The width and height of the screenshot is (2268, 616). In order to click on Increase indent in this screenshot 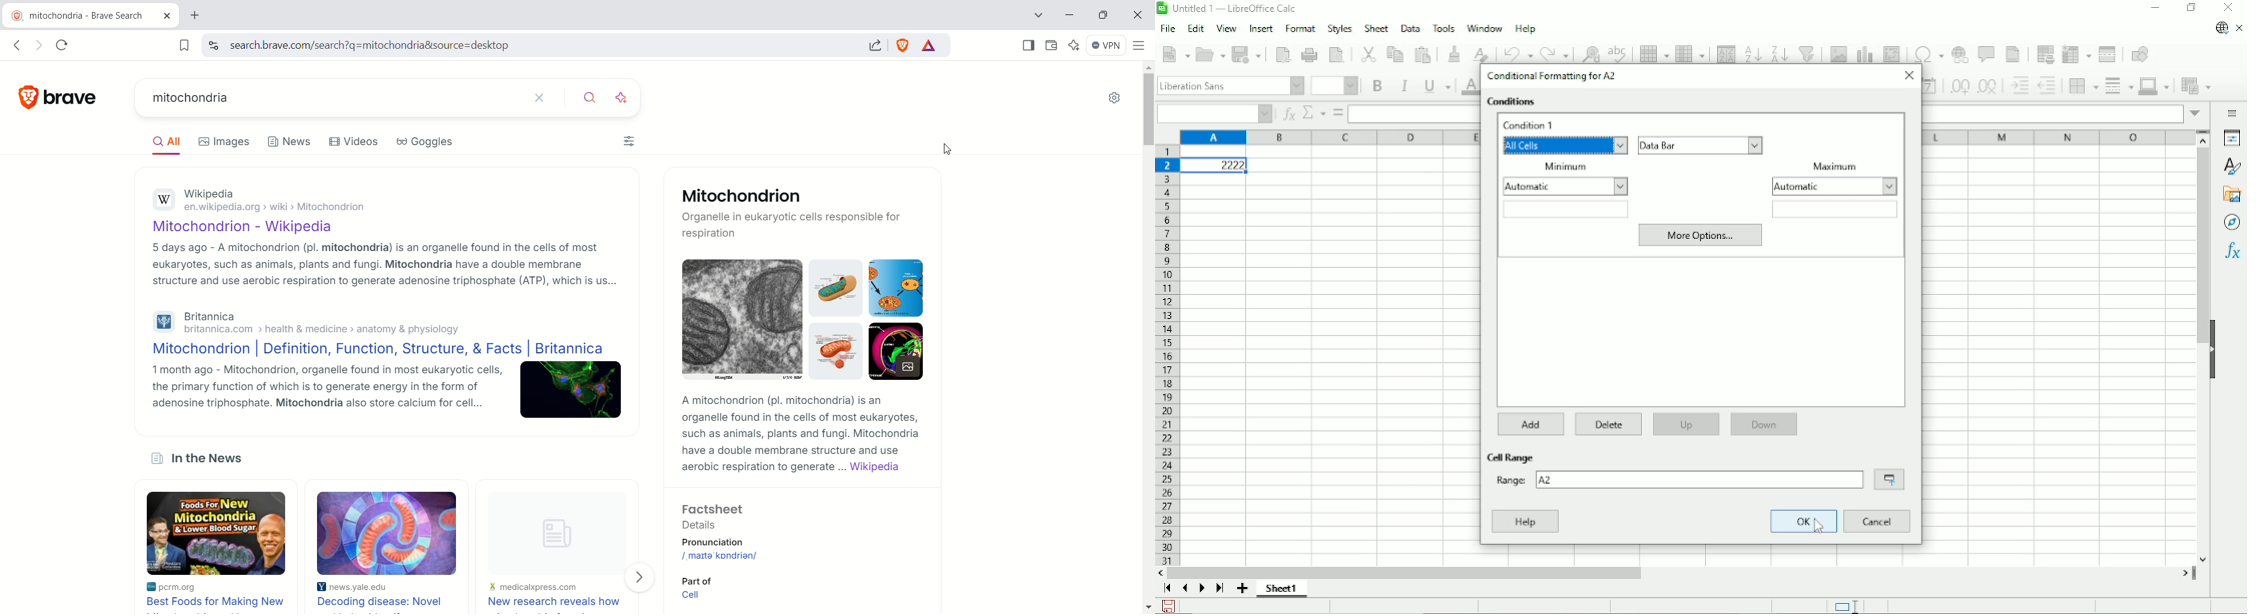, I will do `click(2019, 86)`.